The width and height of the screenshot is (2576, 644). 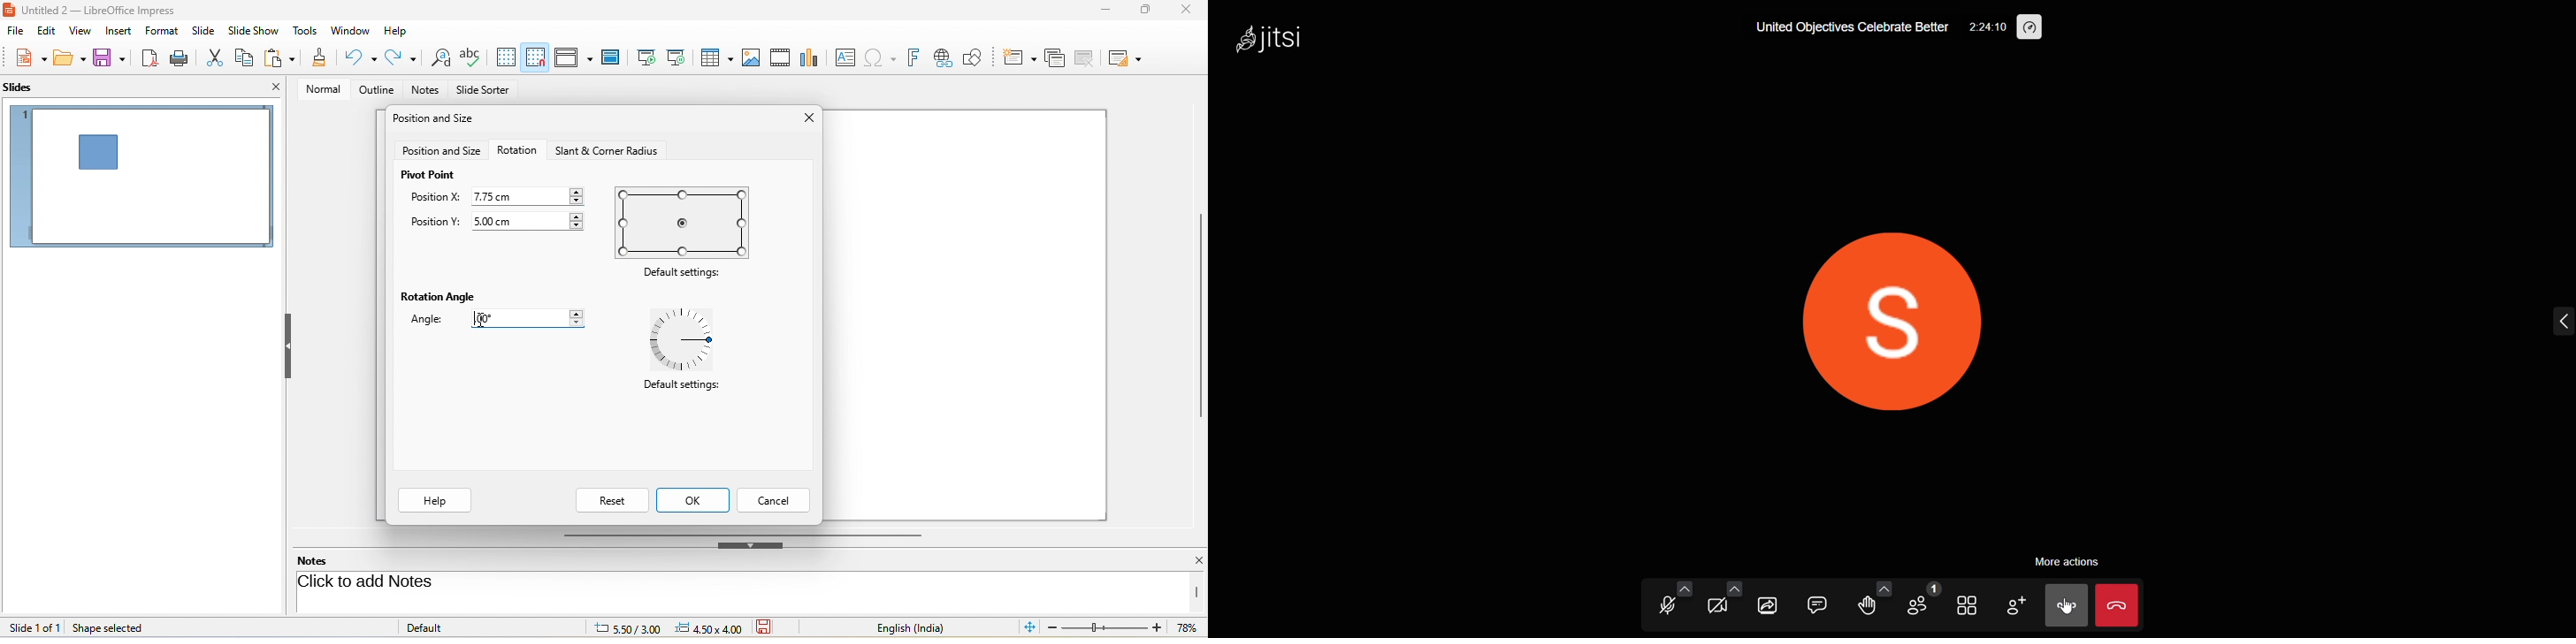 What do you see at coordinates (27, 88) in the screenshot?
I see `slides` at bounding box center [27, 88].